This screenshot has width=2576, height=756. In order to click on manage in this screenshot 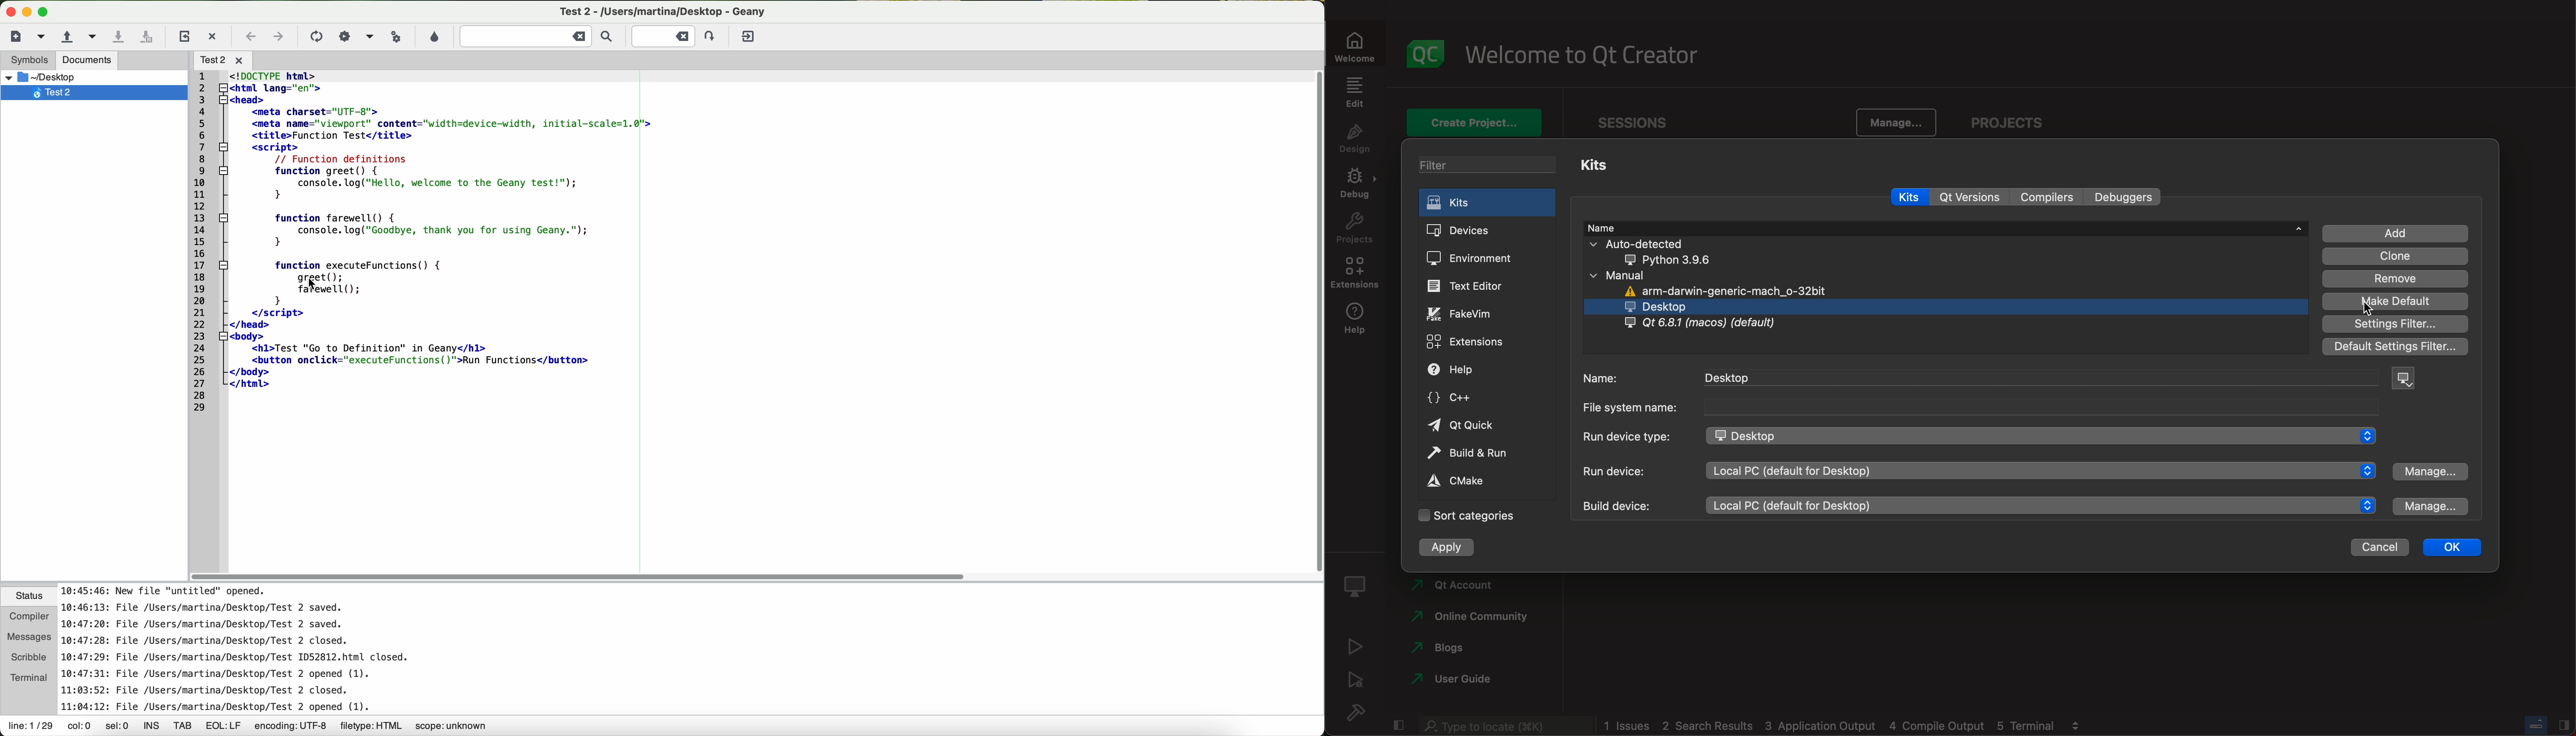, I will do `click(1896, 121)`.